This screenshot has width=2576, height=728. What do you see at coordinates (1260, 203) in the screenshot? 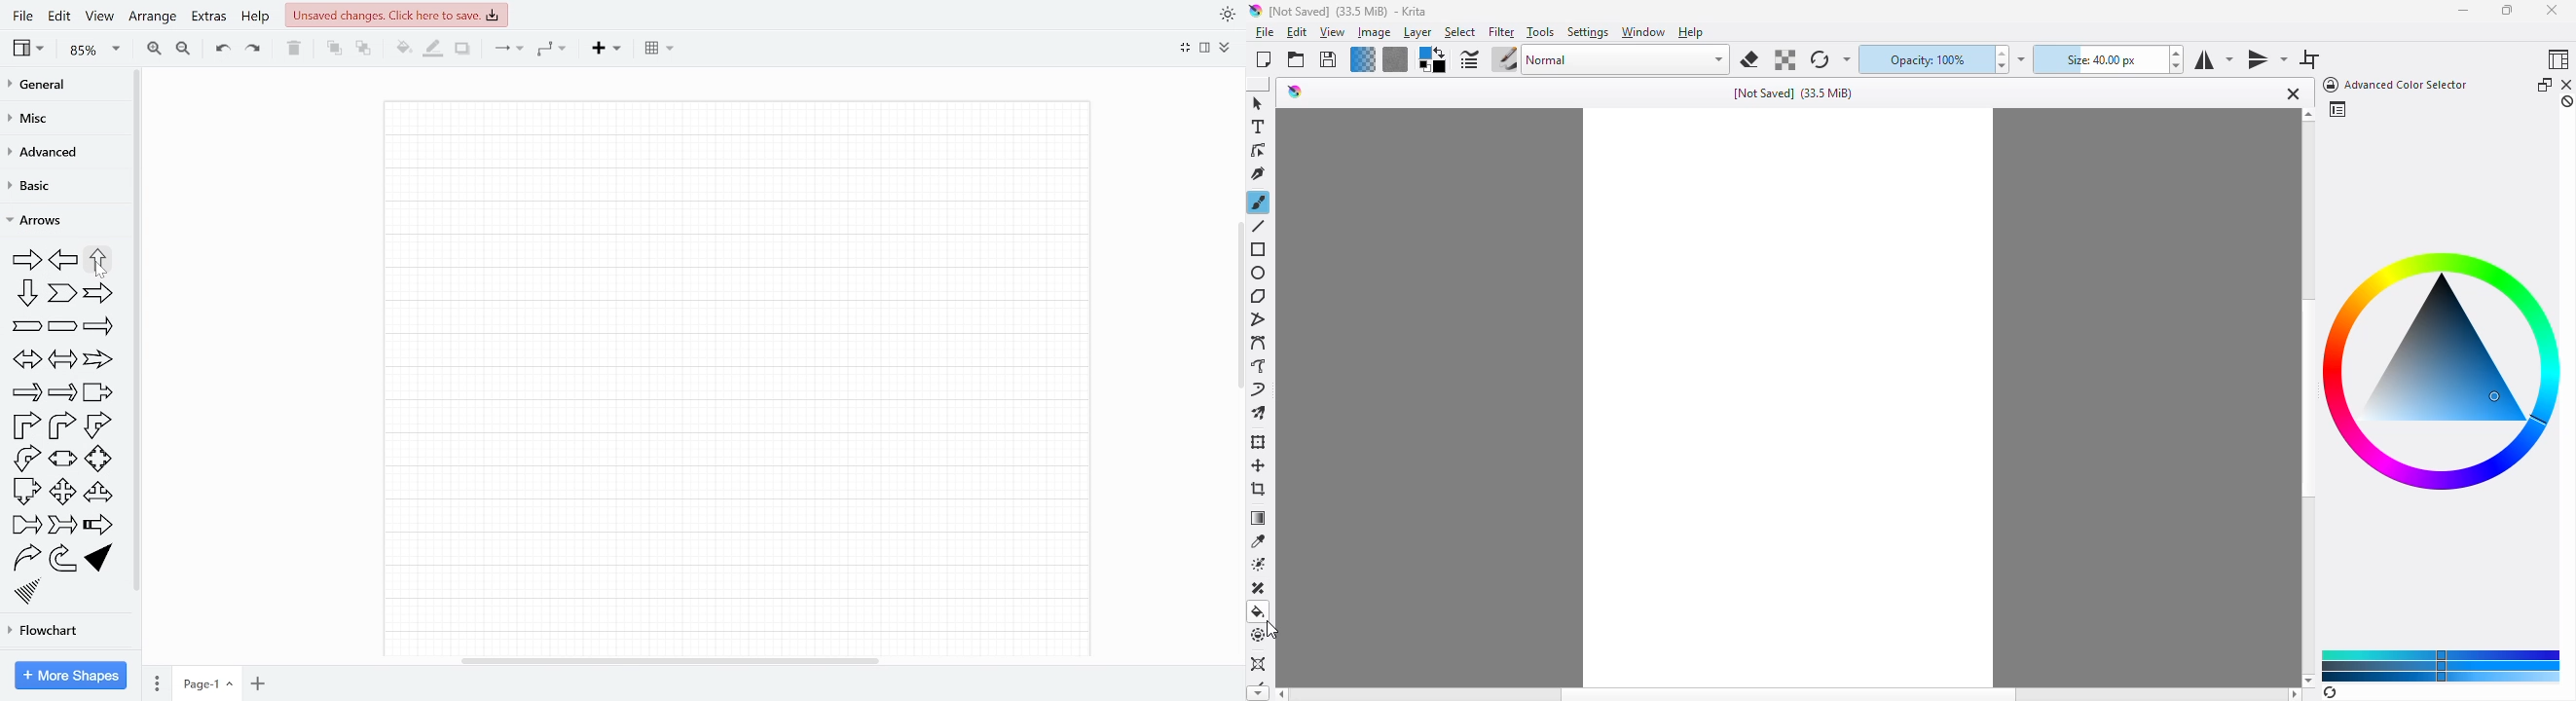
I see `freehand brush tool` at bounding box center [1260, 203].